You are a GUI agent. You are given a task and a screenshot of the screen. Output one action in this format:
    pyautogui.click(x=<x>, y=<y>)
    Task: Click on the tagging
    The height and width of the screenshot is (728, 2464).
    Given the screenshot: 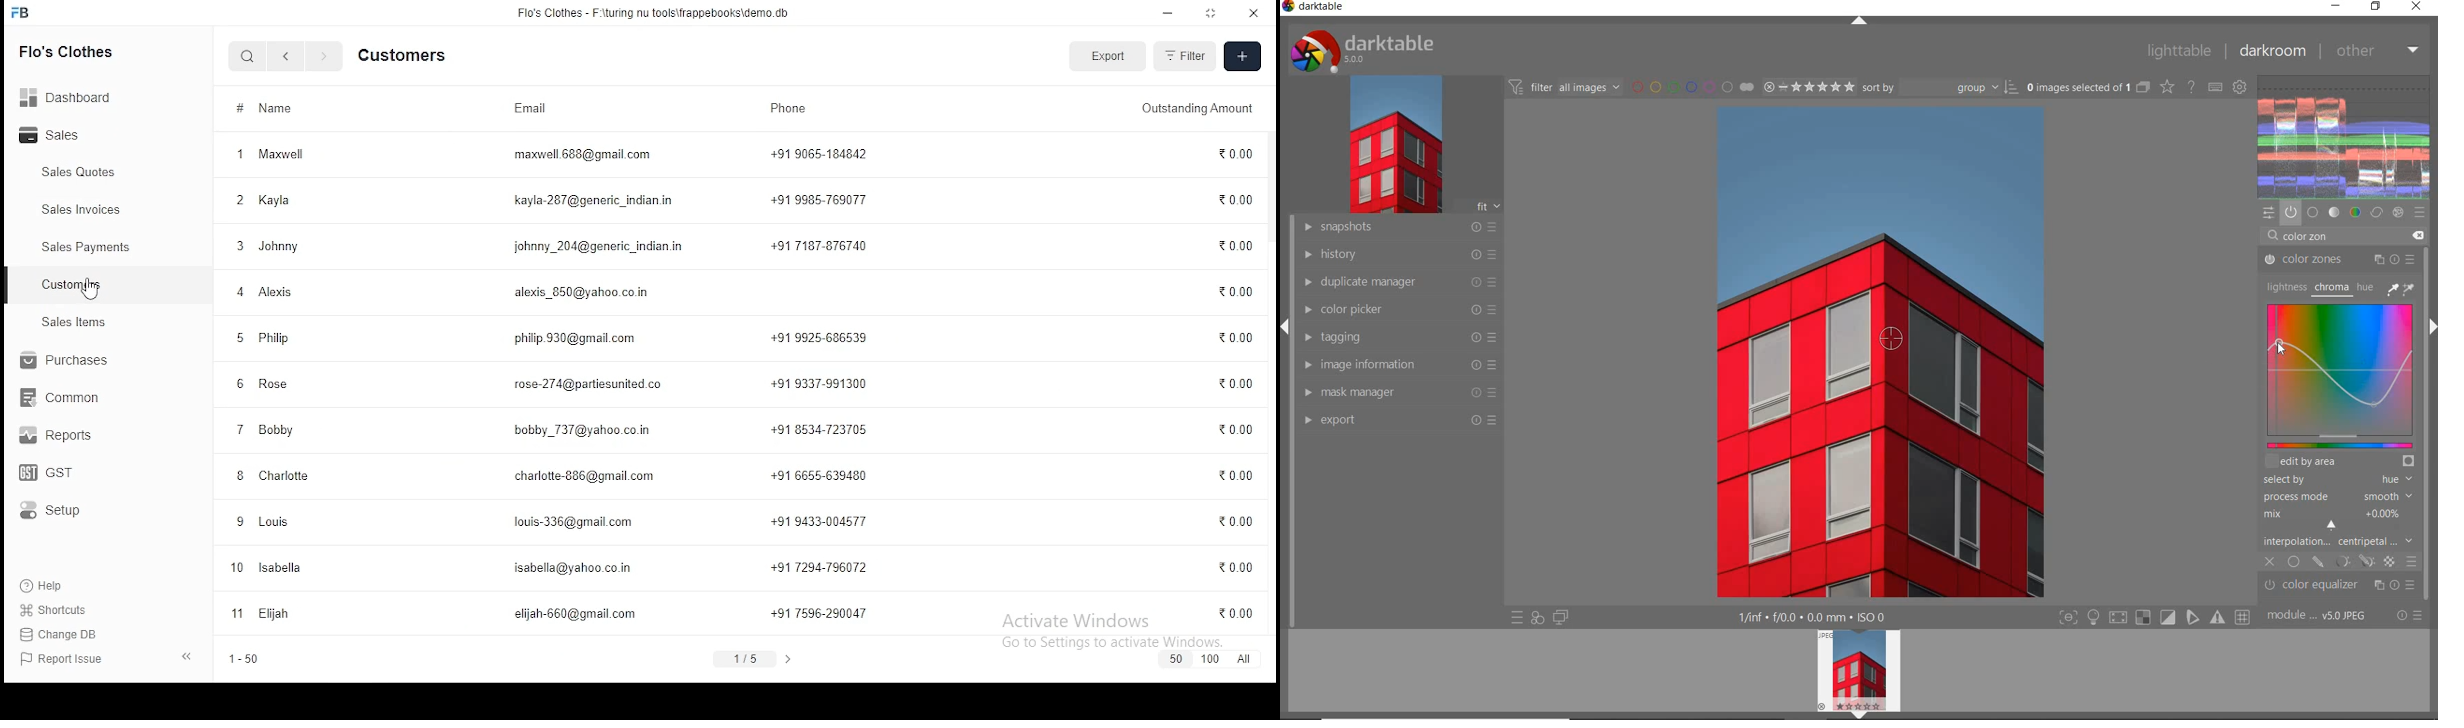 What is the action you would take?
    pyautogui.click(x=1397, y=338)
    